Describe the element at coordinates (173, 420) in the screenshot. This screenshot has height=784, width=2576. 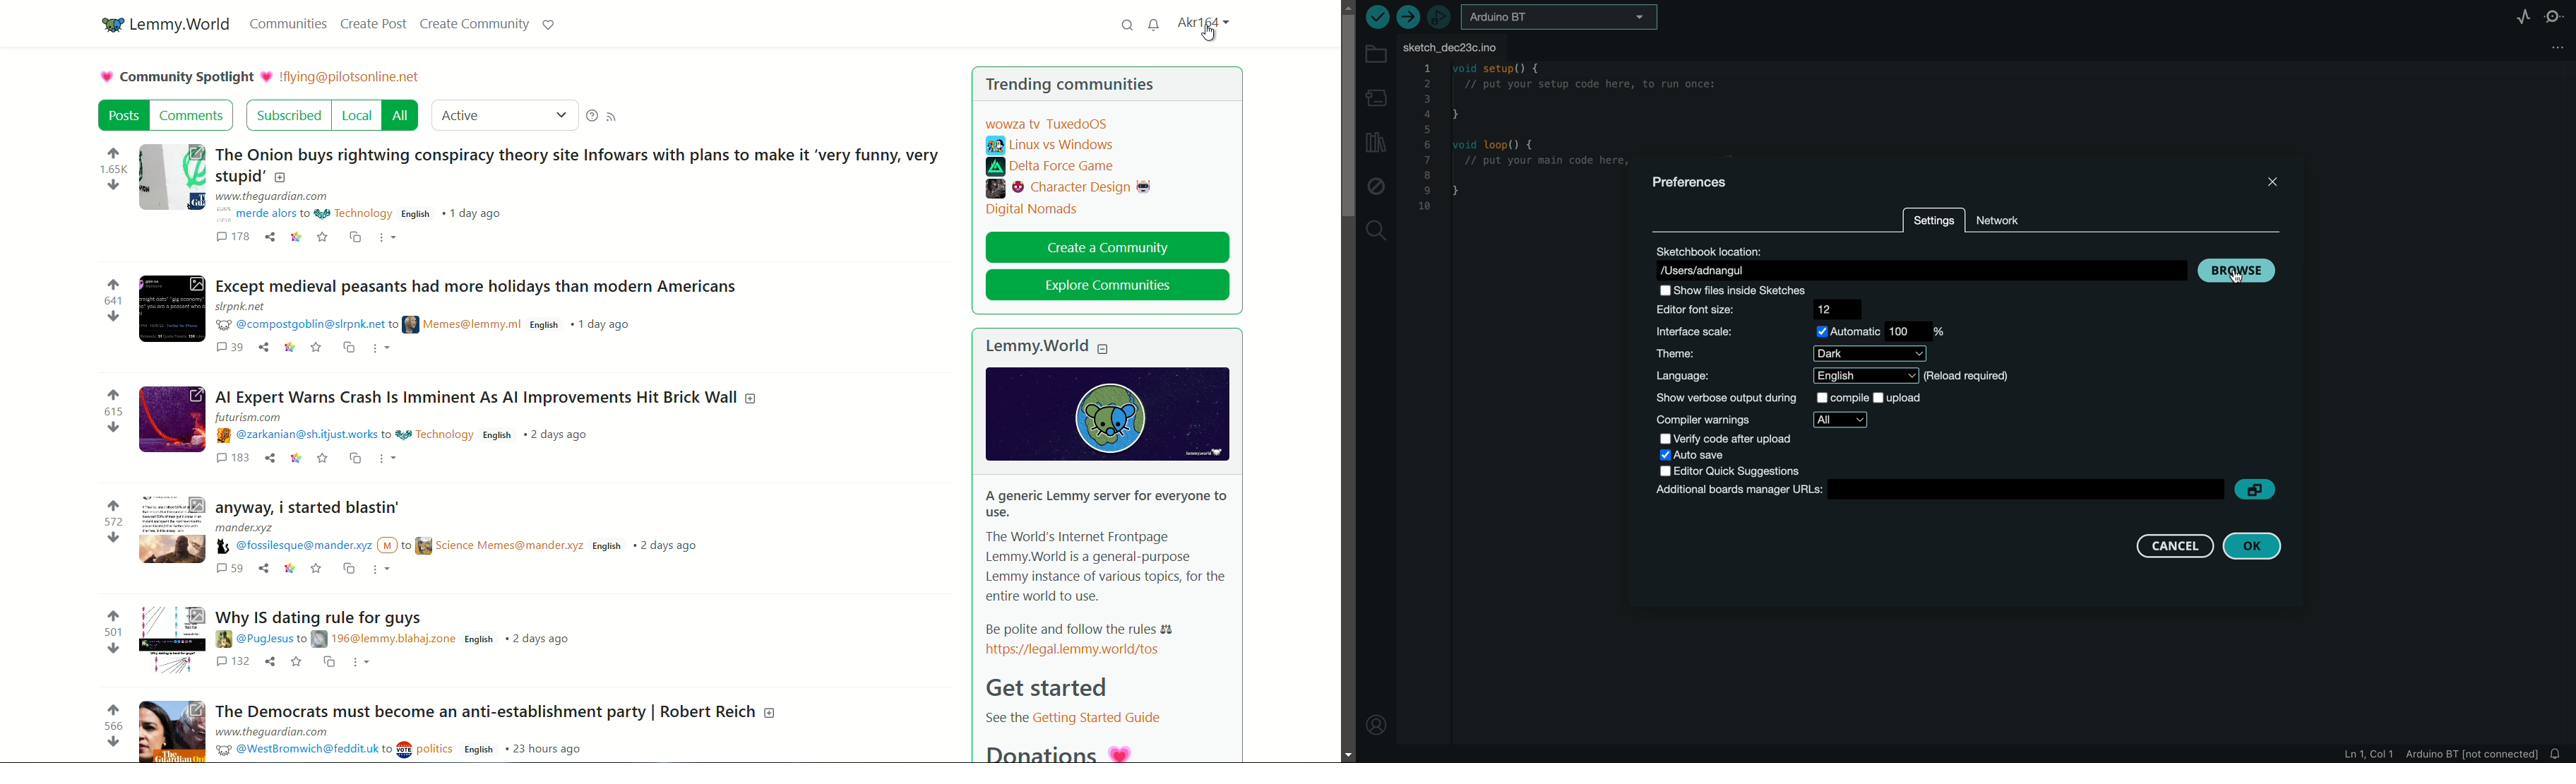
I see `image` at that location.